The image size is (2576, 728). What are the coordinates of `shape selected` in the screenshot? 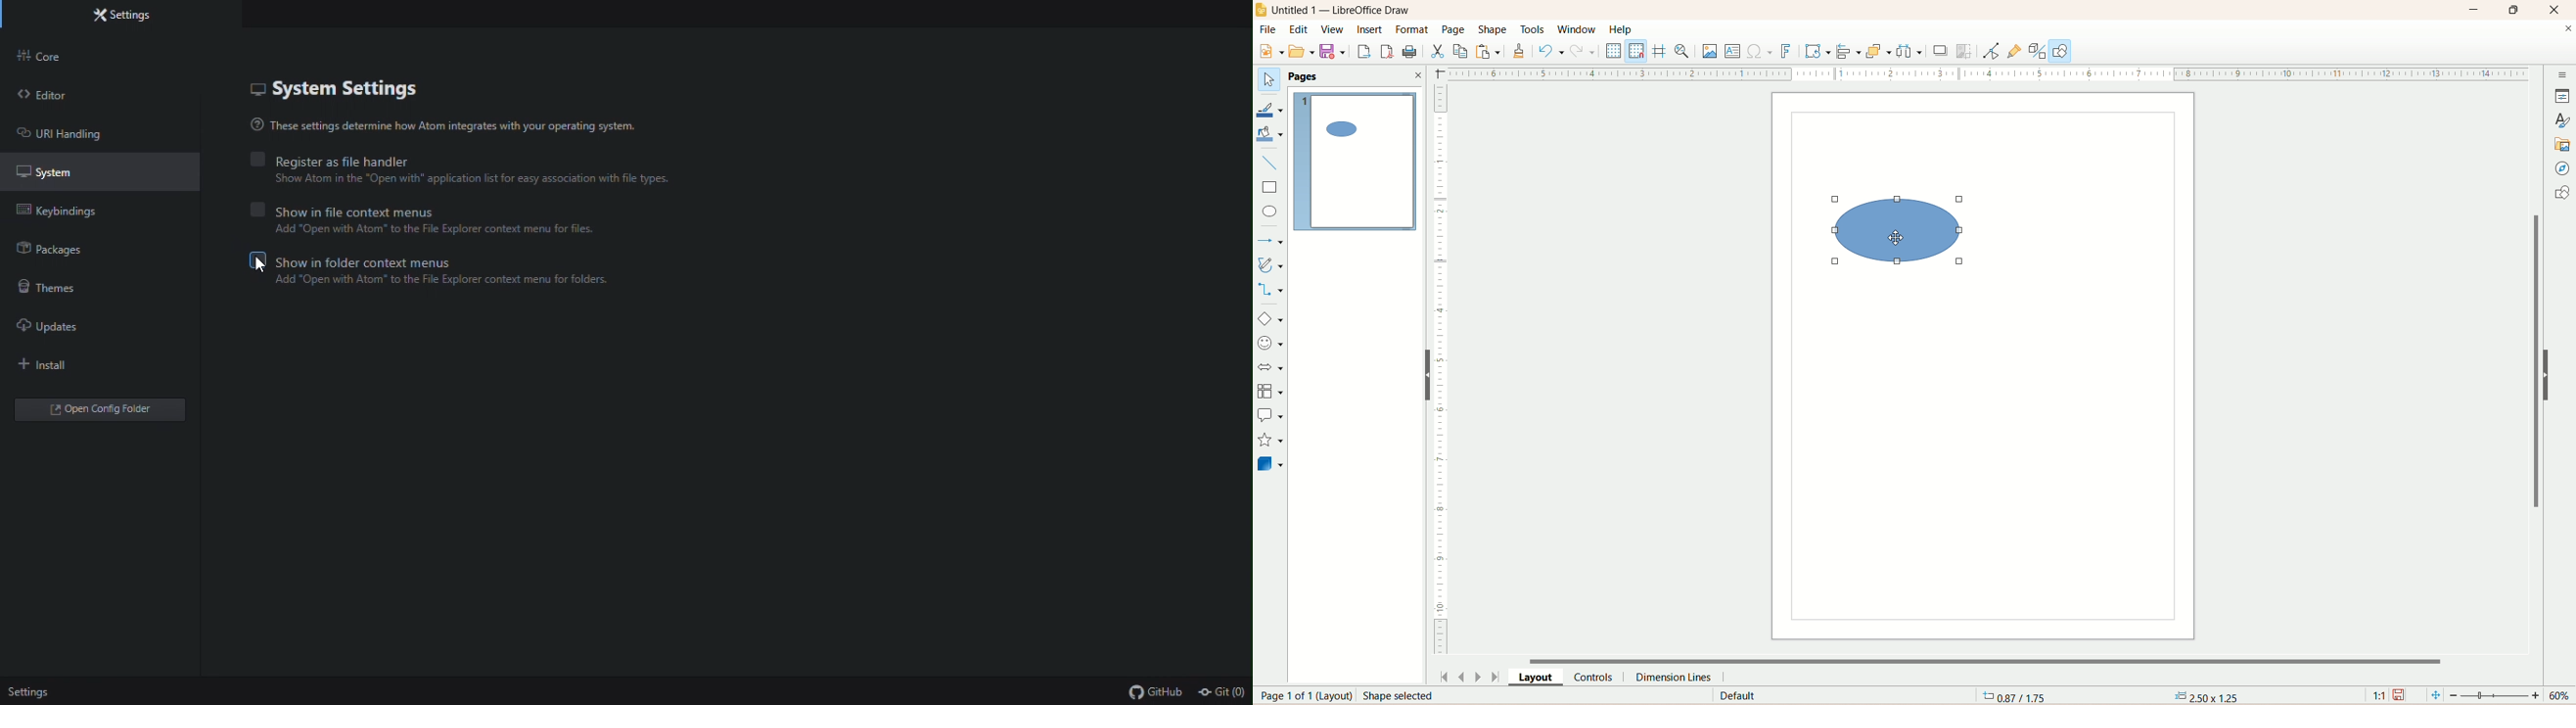 It's located at (1899, 228).